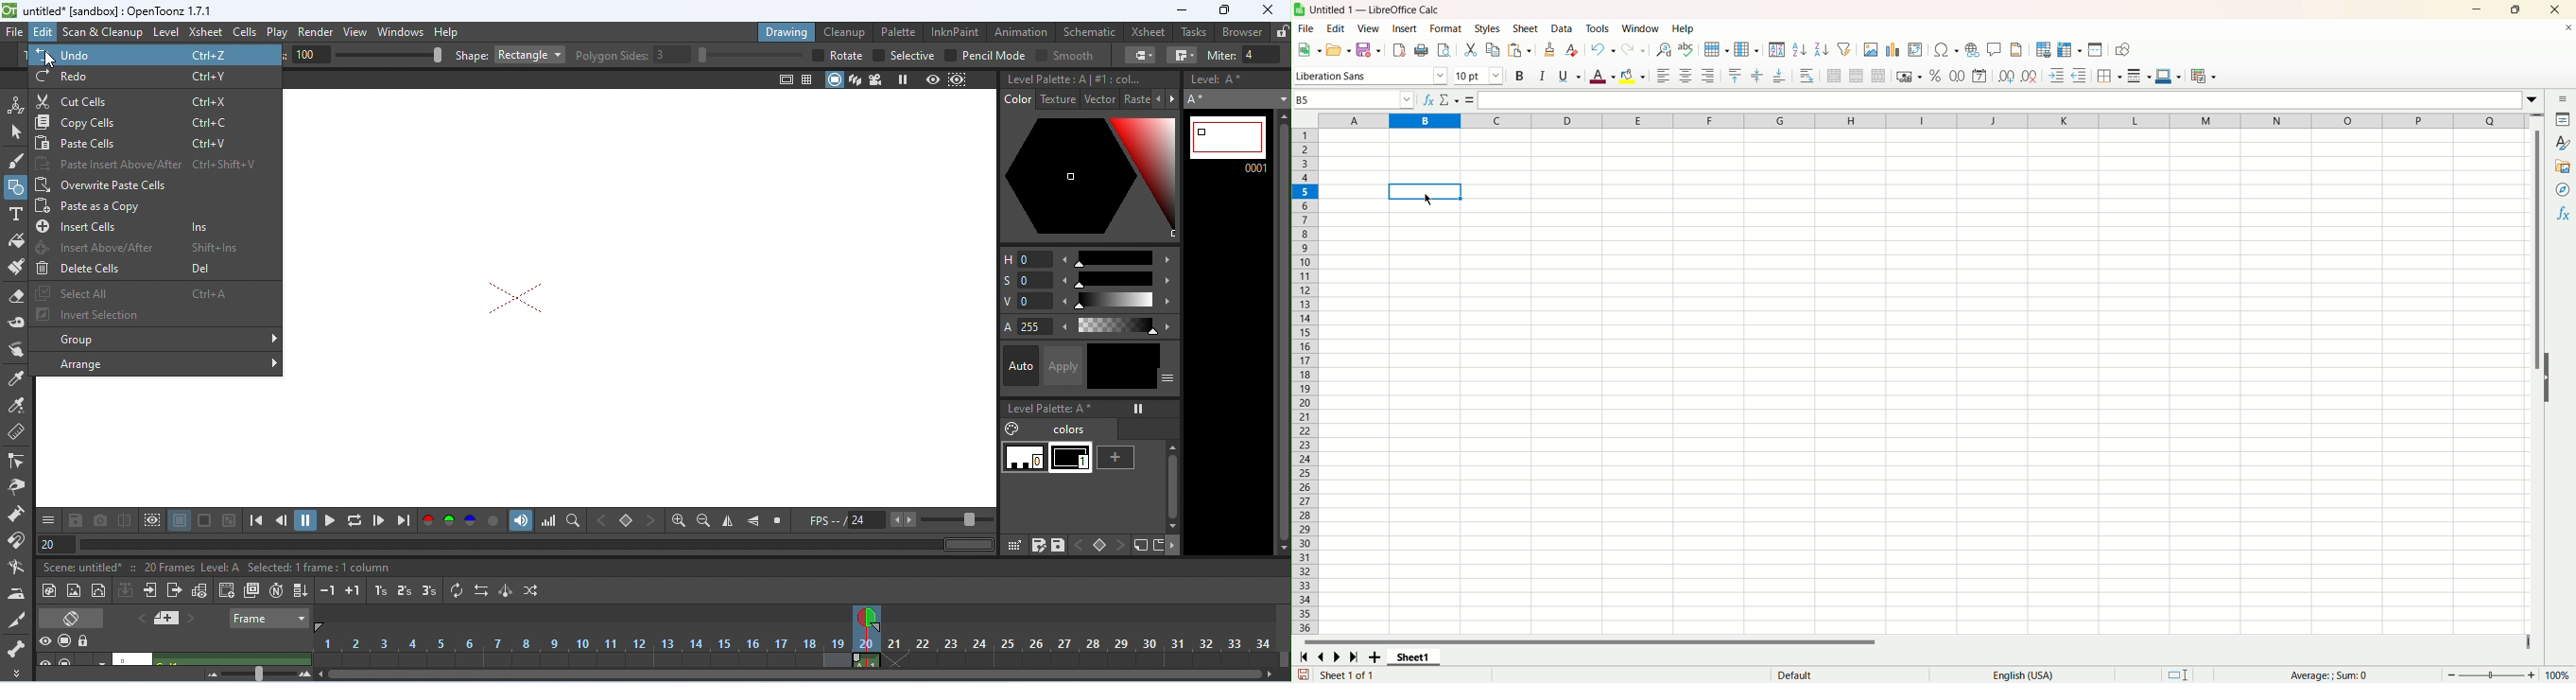 The width and height of the screenshot is (2576, 700). Describe the element at coordinates (1958, 75) in the screenshot. I see `format as number` at that location.